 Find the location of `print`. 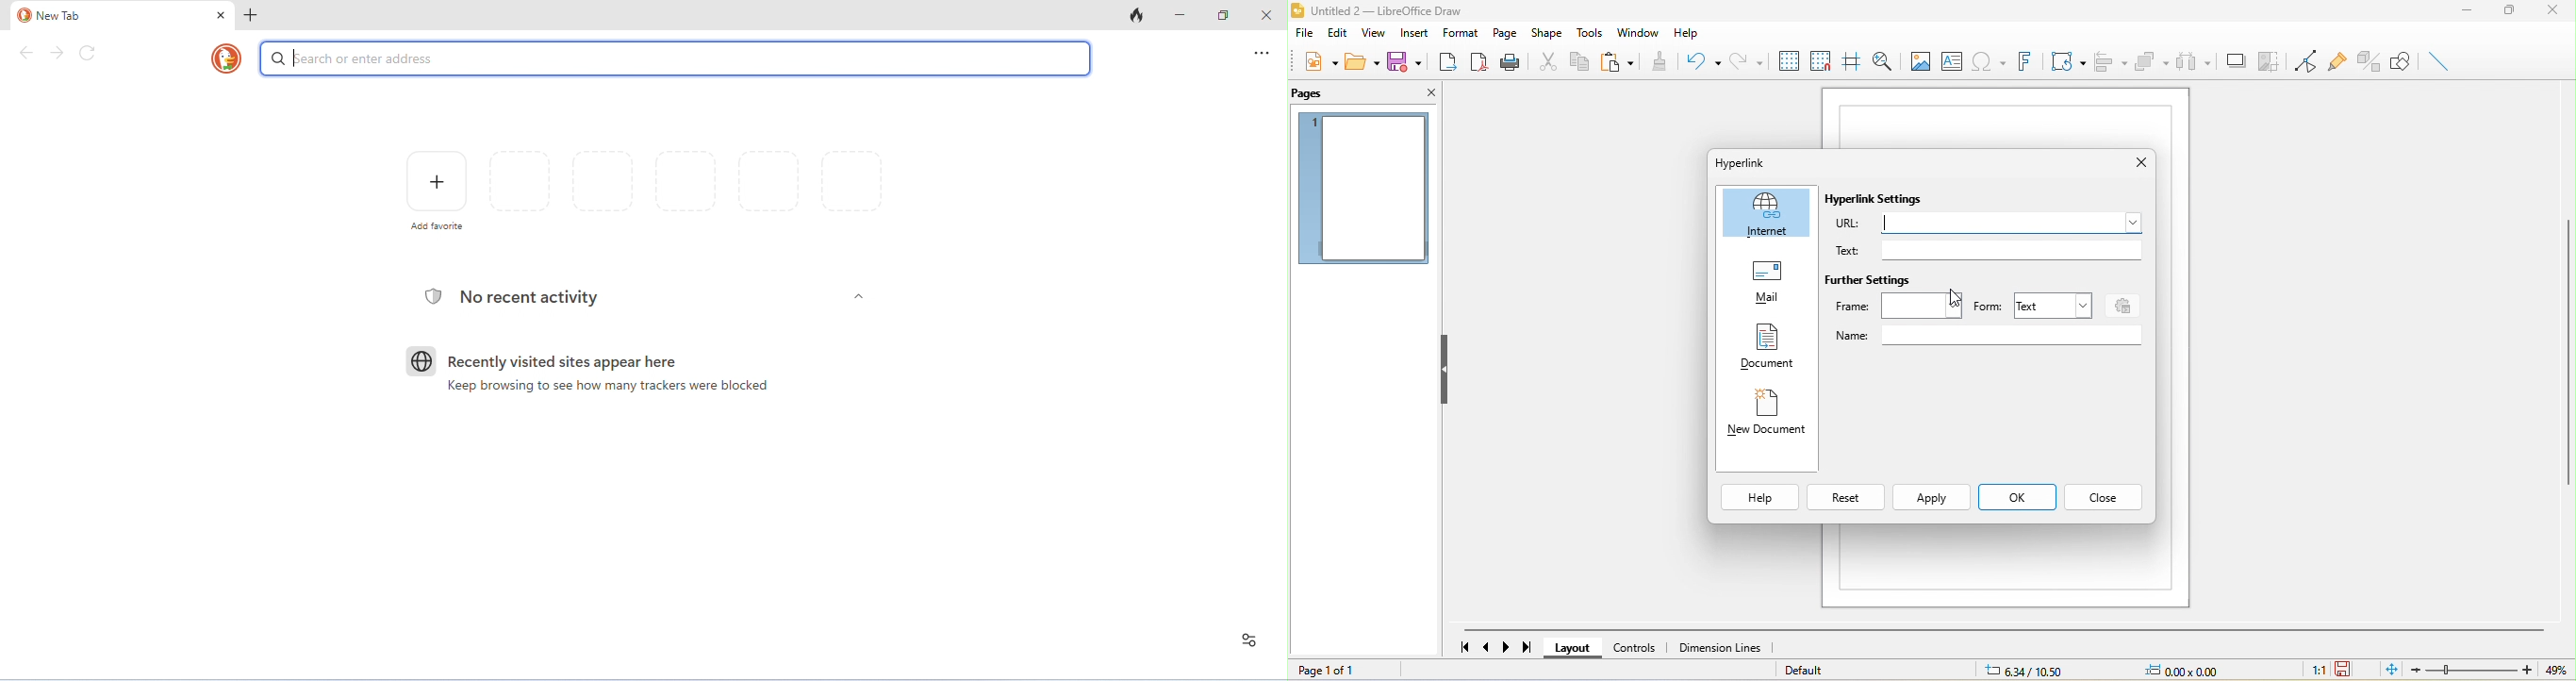

print is located at coordinates (1511, 61).